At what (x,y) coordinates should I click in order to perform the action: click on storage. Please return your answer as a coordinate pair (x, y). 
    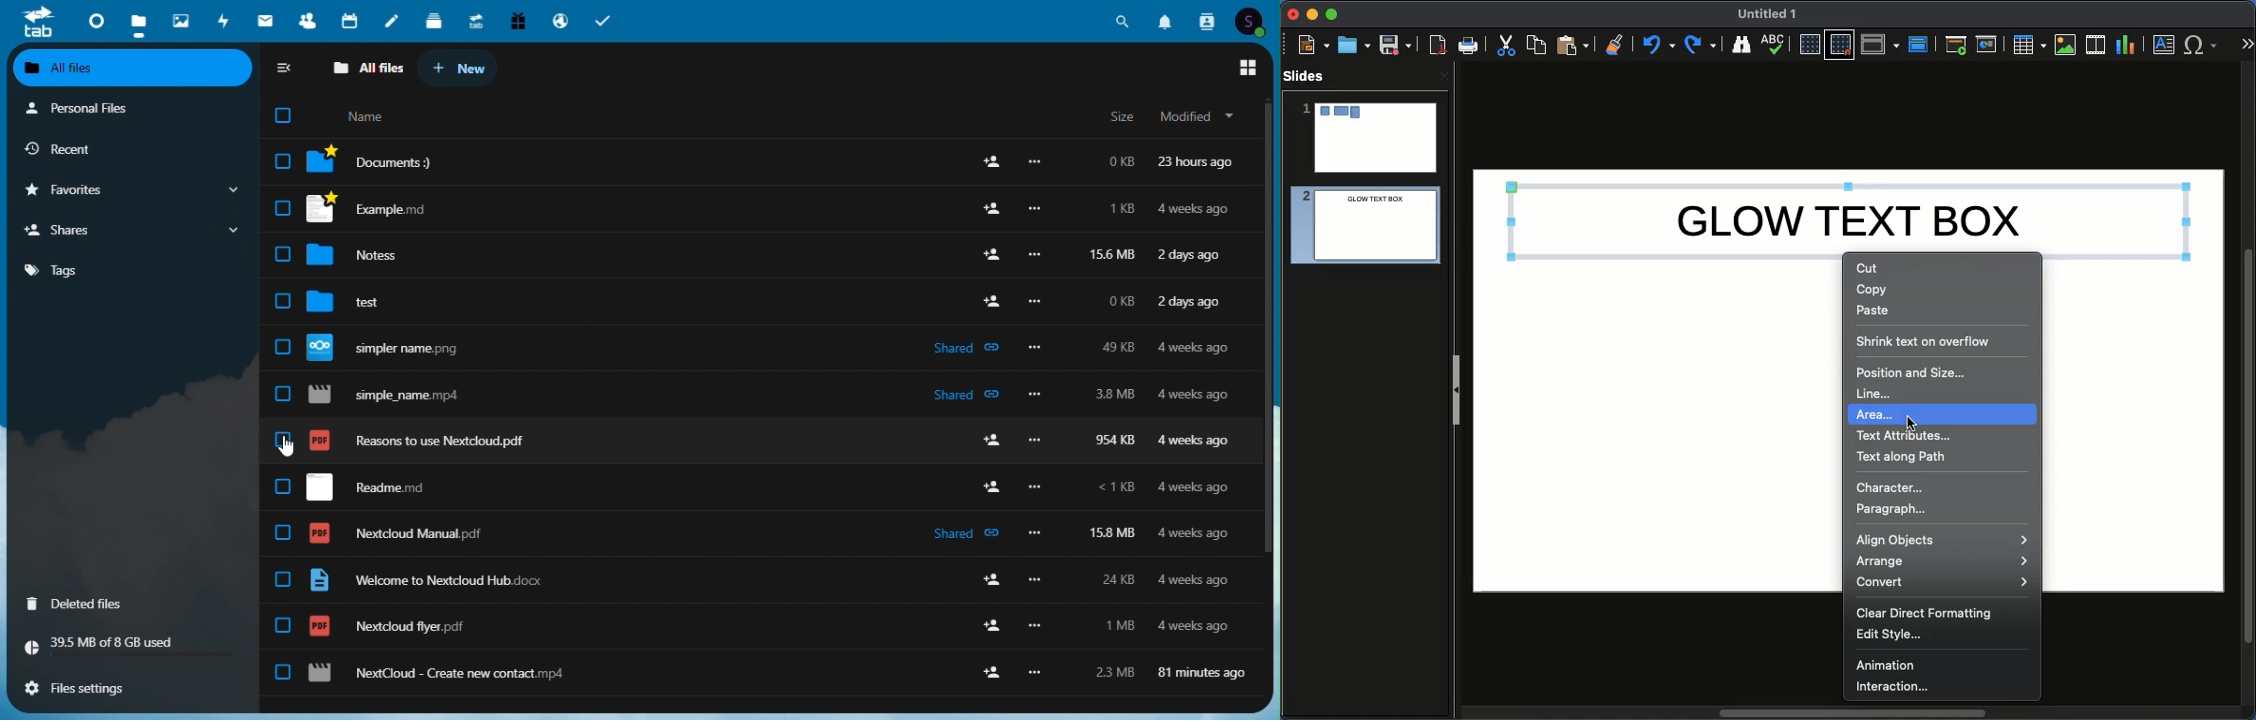
    Looking at the image, I should click on (131, 646).